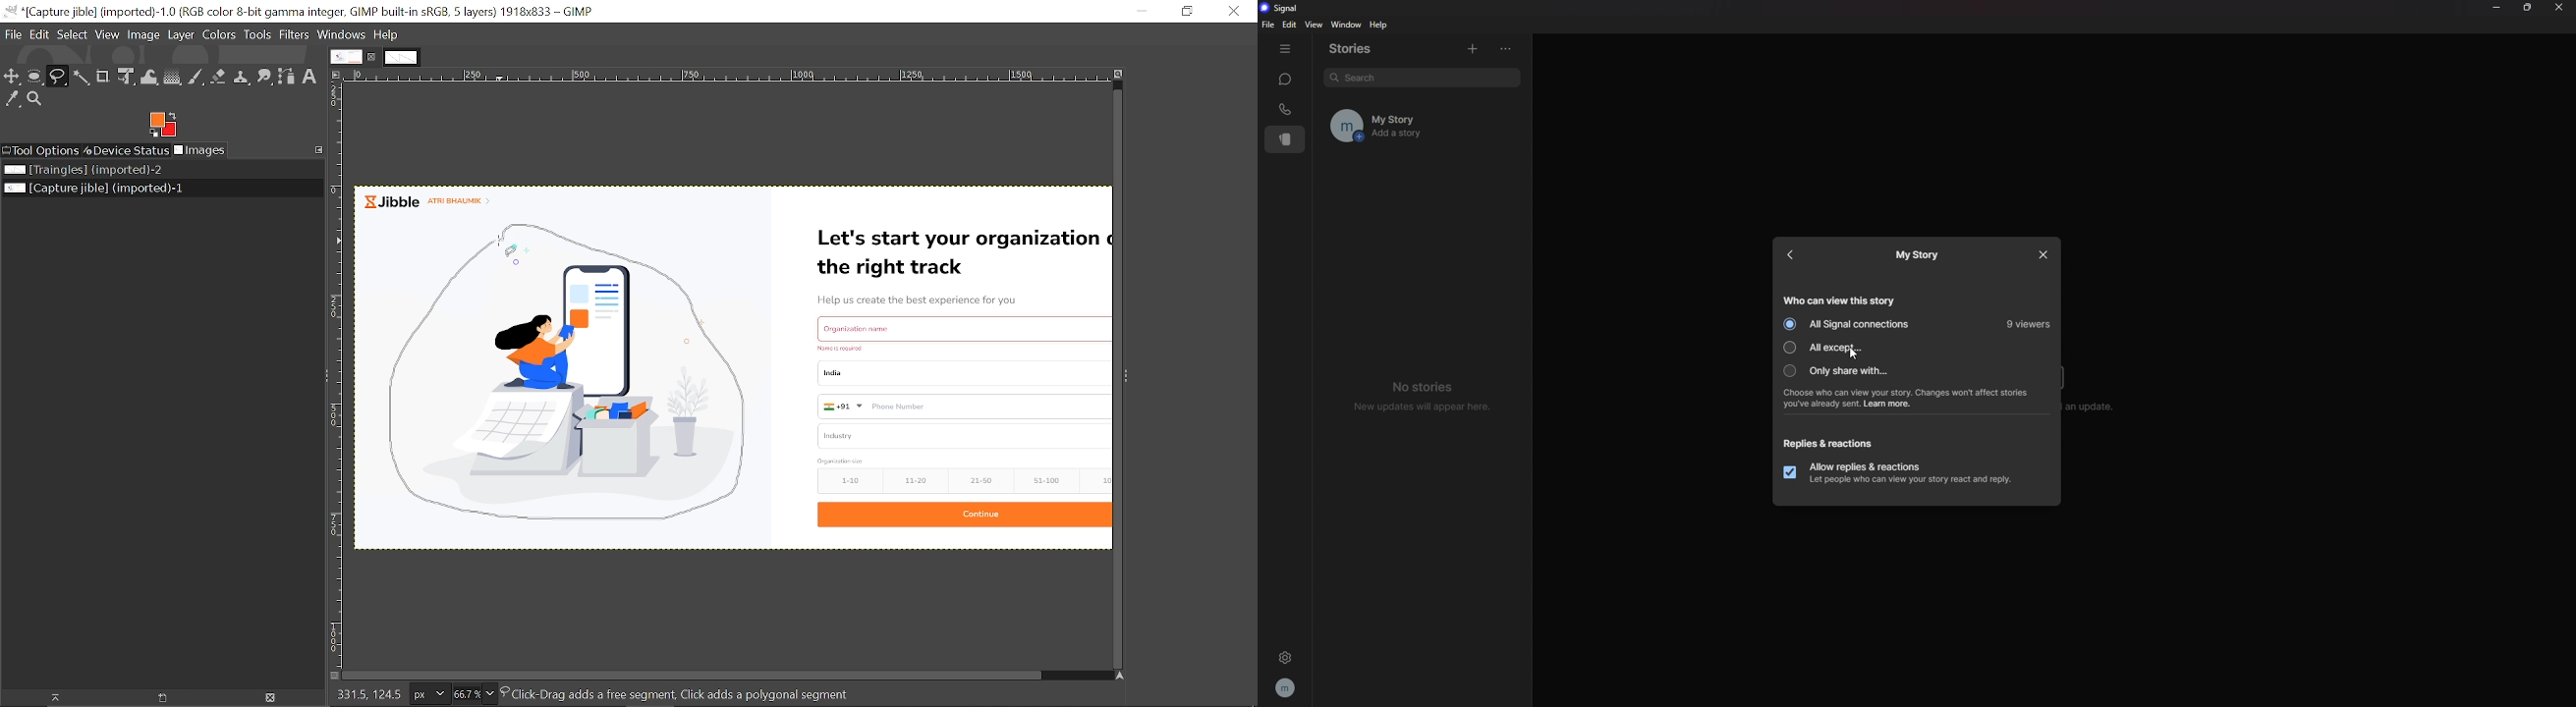 This screenshot has height=728, width=2576. I want to click on Close current tab, so click(373, 57).